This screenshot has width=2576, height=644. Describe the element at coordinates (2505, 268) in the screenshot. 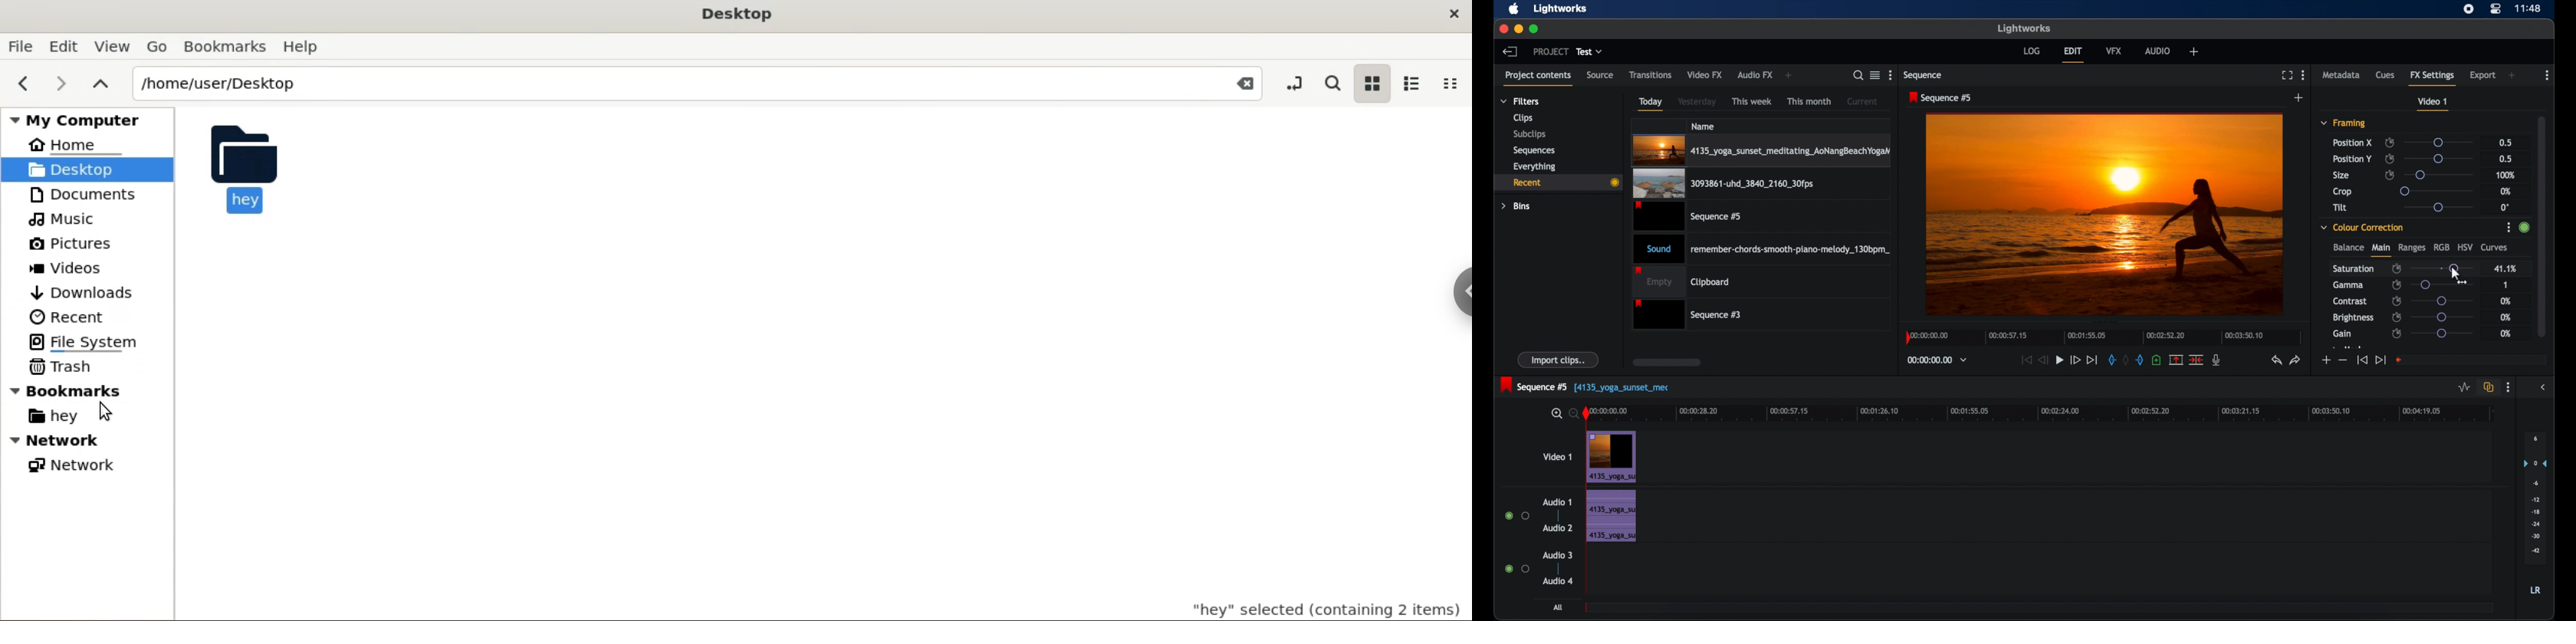

I see `41.1%` at that location.